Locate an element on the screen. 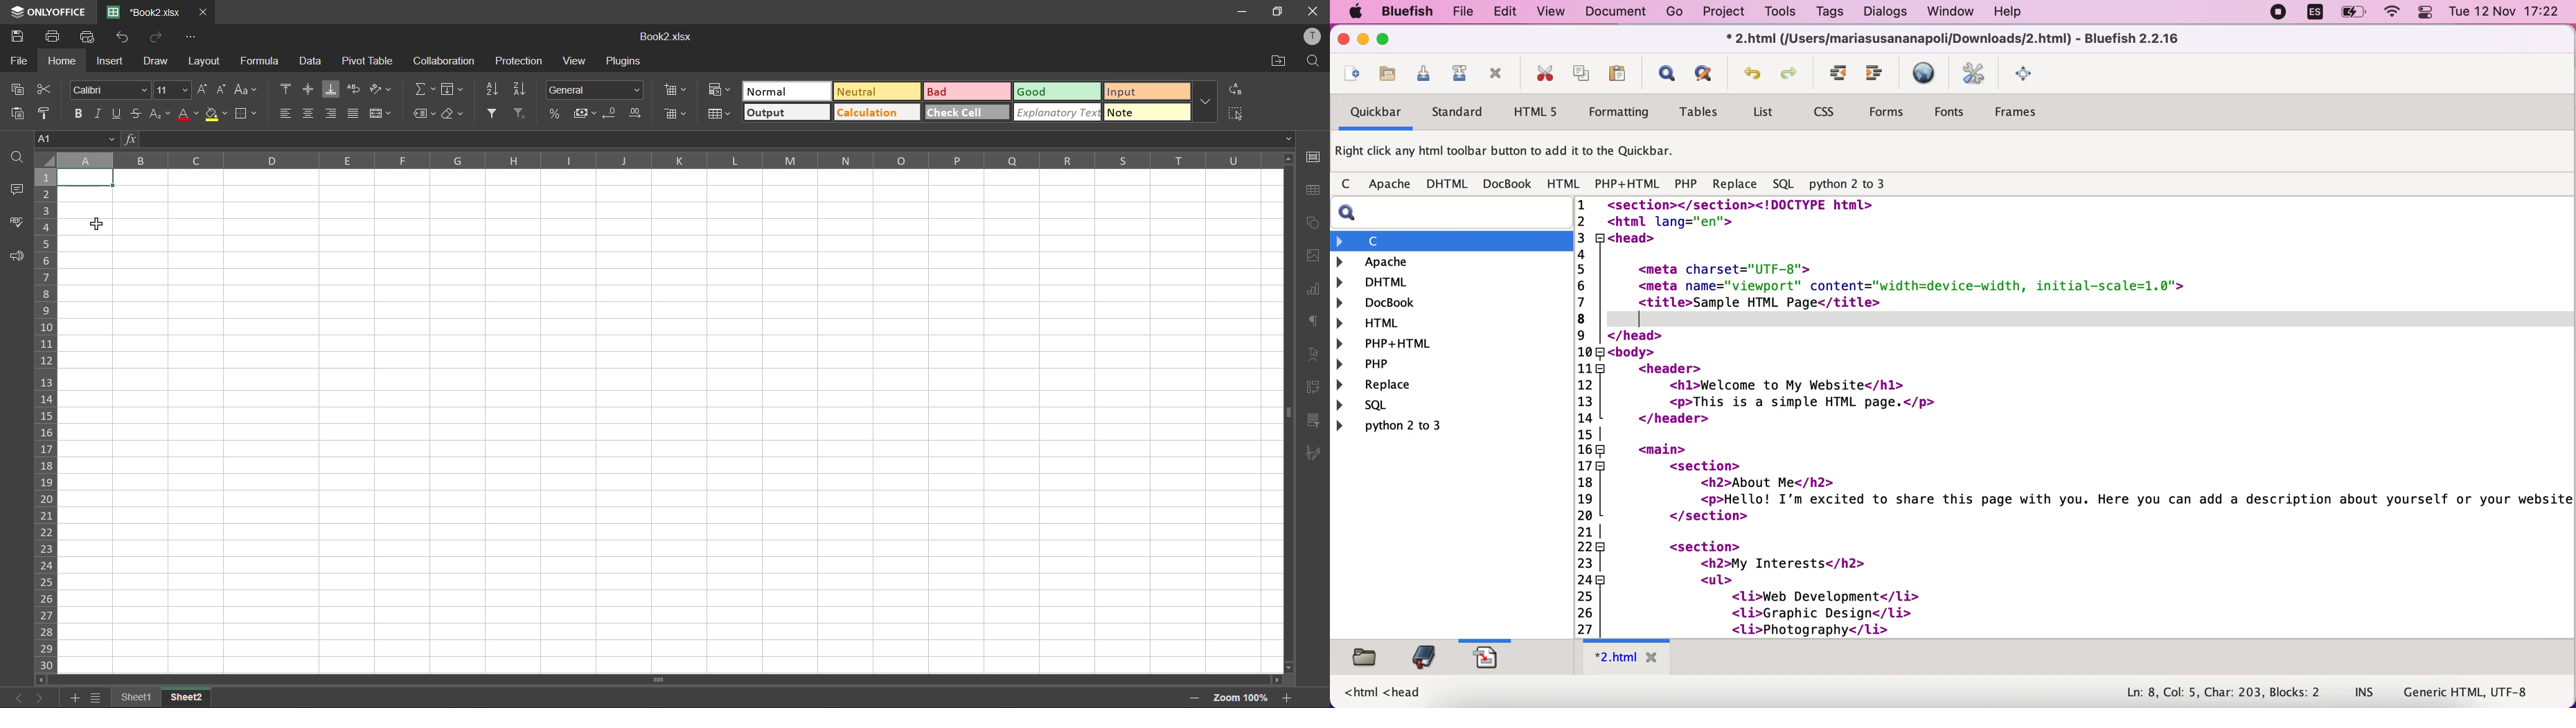 The height and width of the screenshot is (728, 2576). find is located at coordinates (1312, 62).